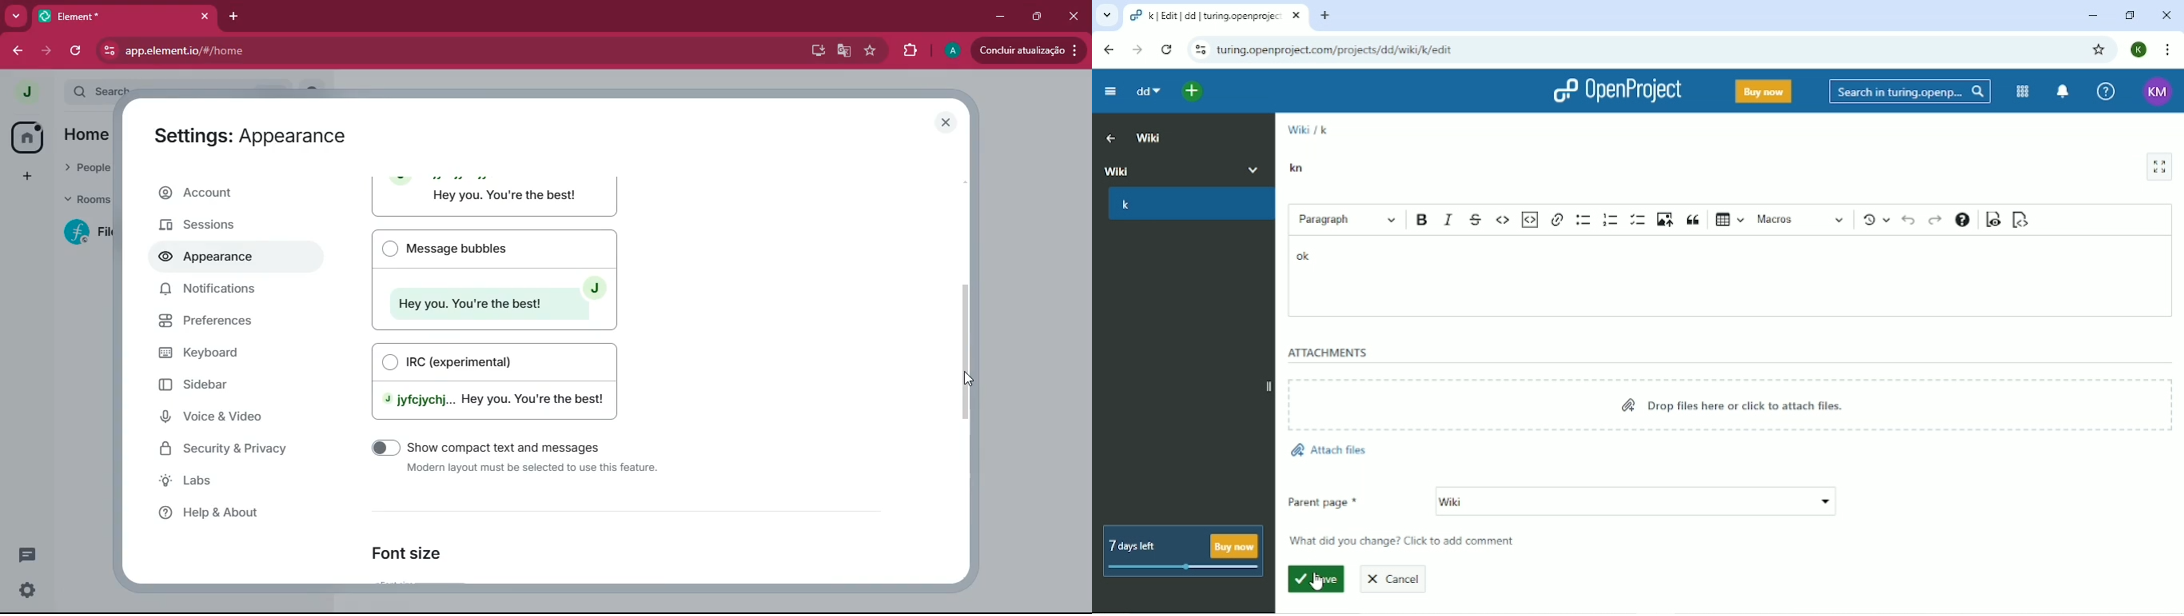 The width and height of the screenshot is (2184, 616). I want to click on kn, so click(1295, 169).